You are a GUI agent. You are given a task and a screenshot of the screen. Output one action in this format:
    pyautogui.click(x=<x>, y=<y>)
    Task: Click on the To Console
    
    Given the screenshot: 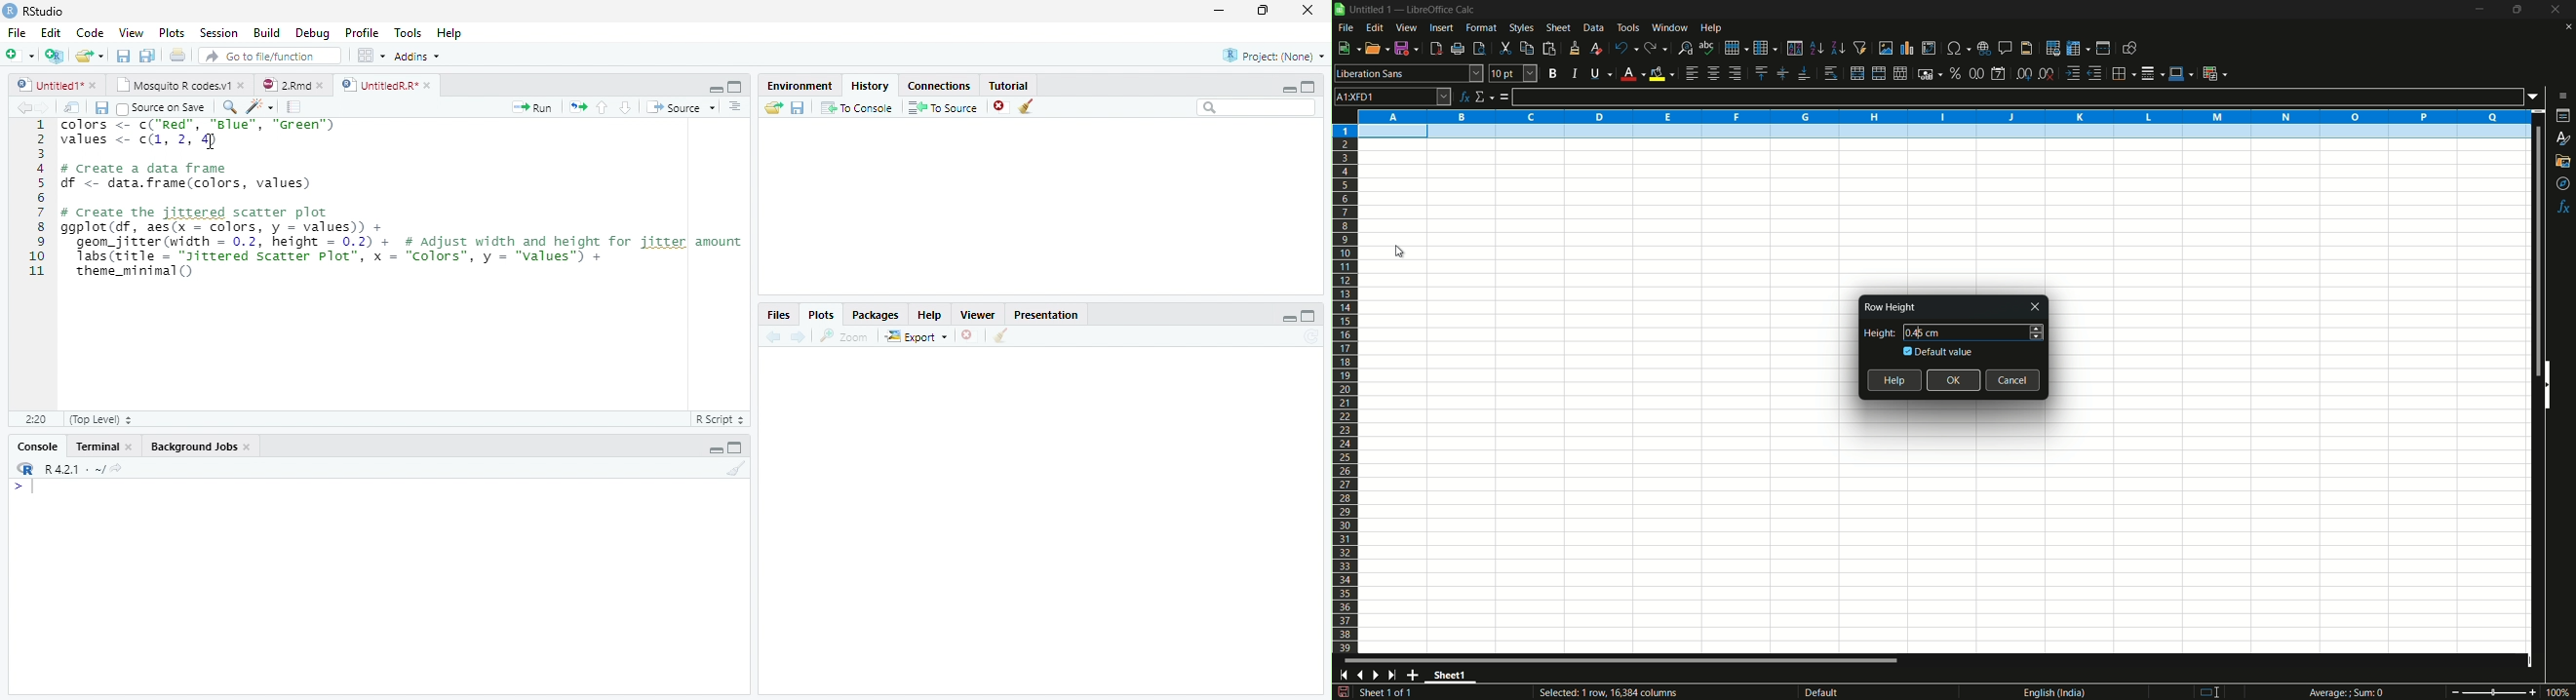 What is the action you would take?
    pyautogui.click(x=856, y=108)
    